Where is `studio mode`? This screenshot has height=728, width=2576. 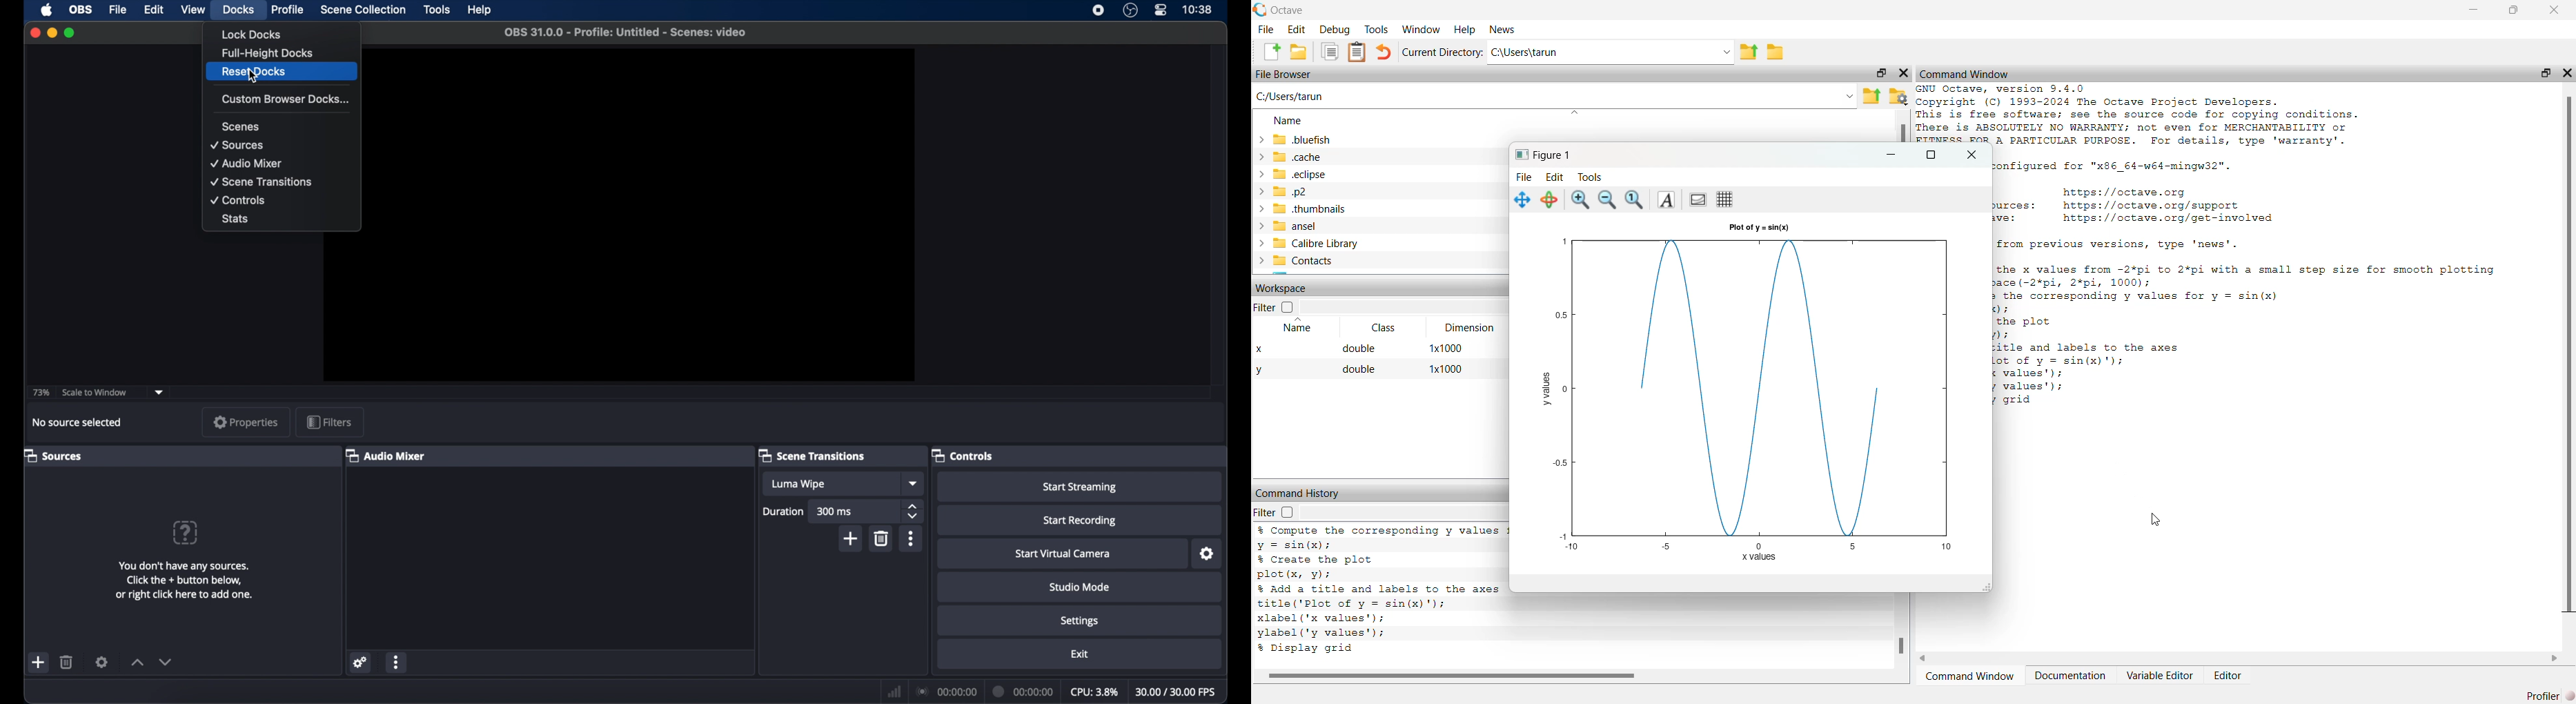 studio mode is located at coordinates (1079, 587).